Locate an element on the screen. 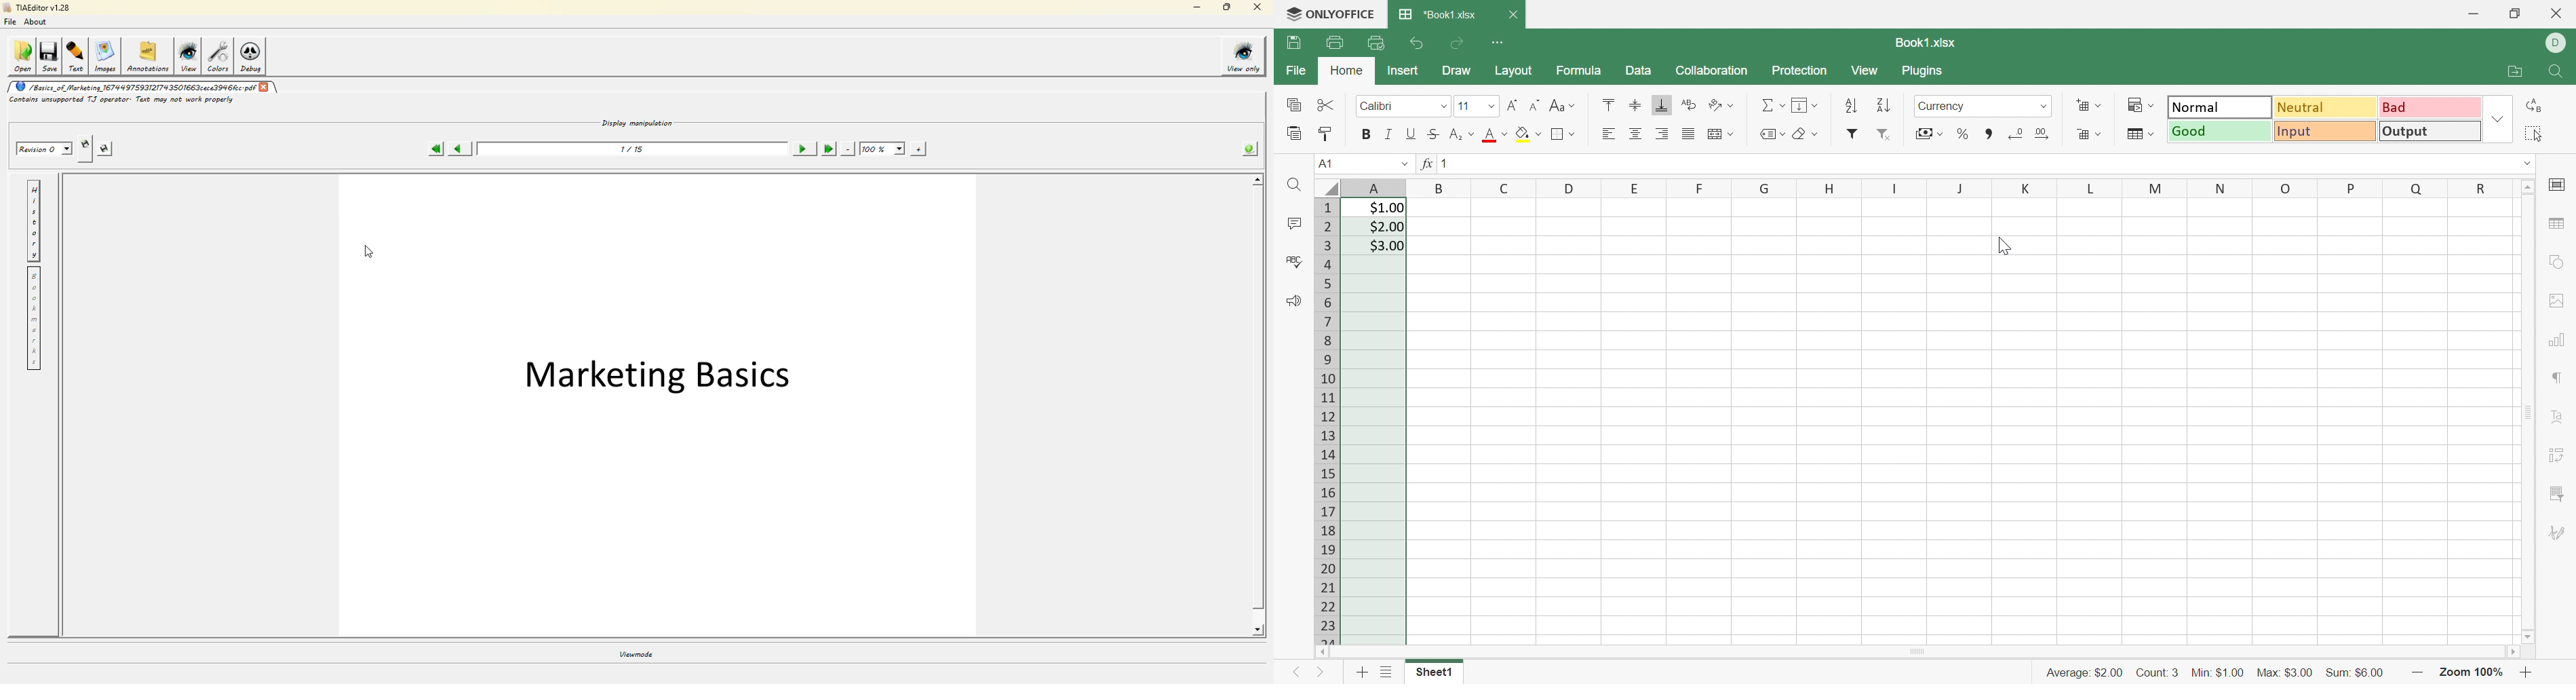 Image resolution: width=2576 pixels, height=700 pixels. Align bottom is located at coordinates (1660, 104).